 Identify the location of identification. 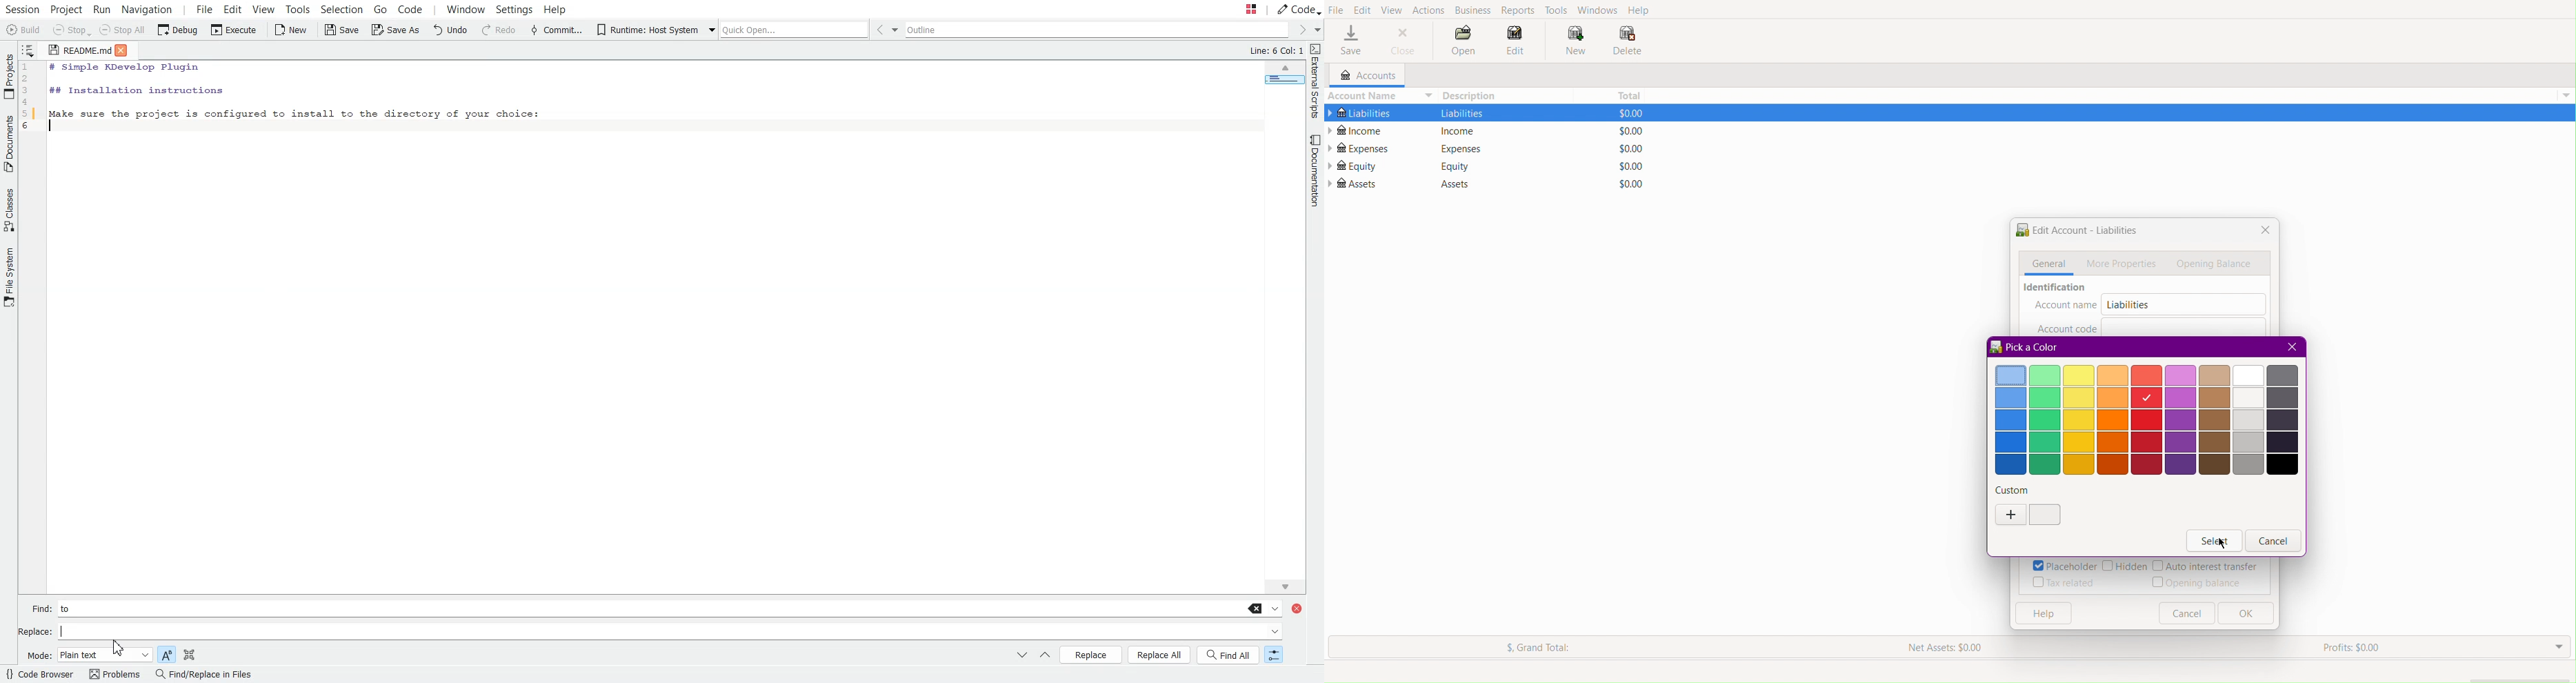
(2057, 289).